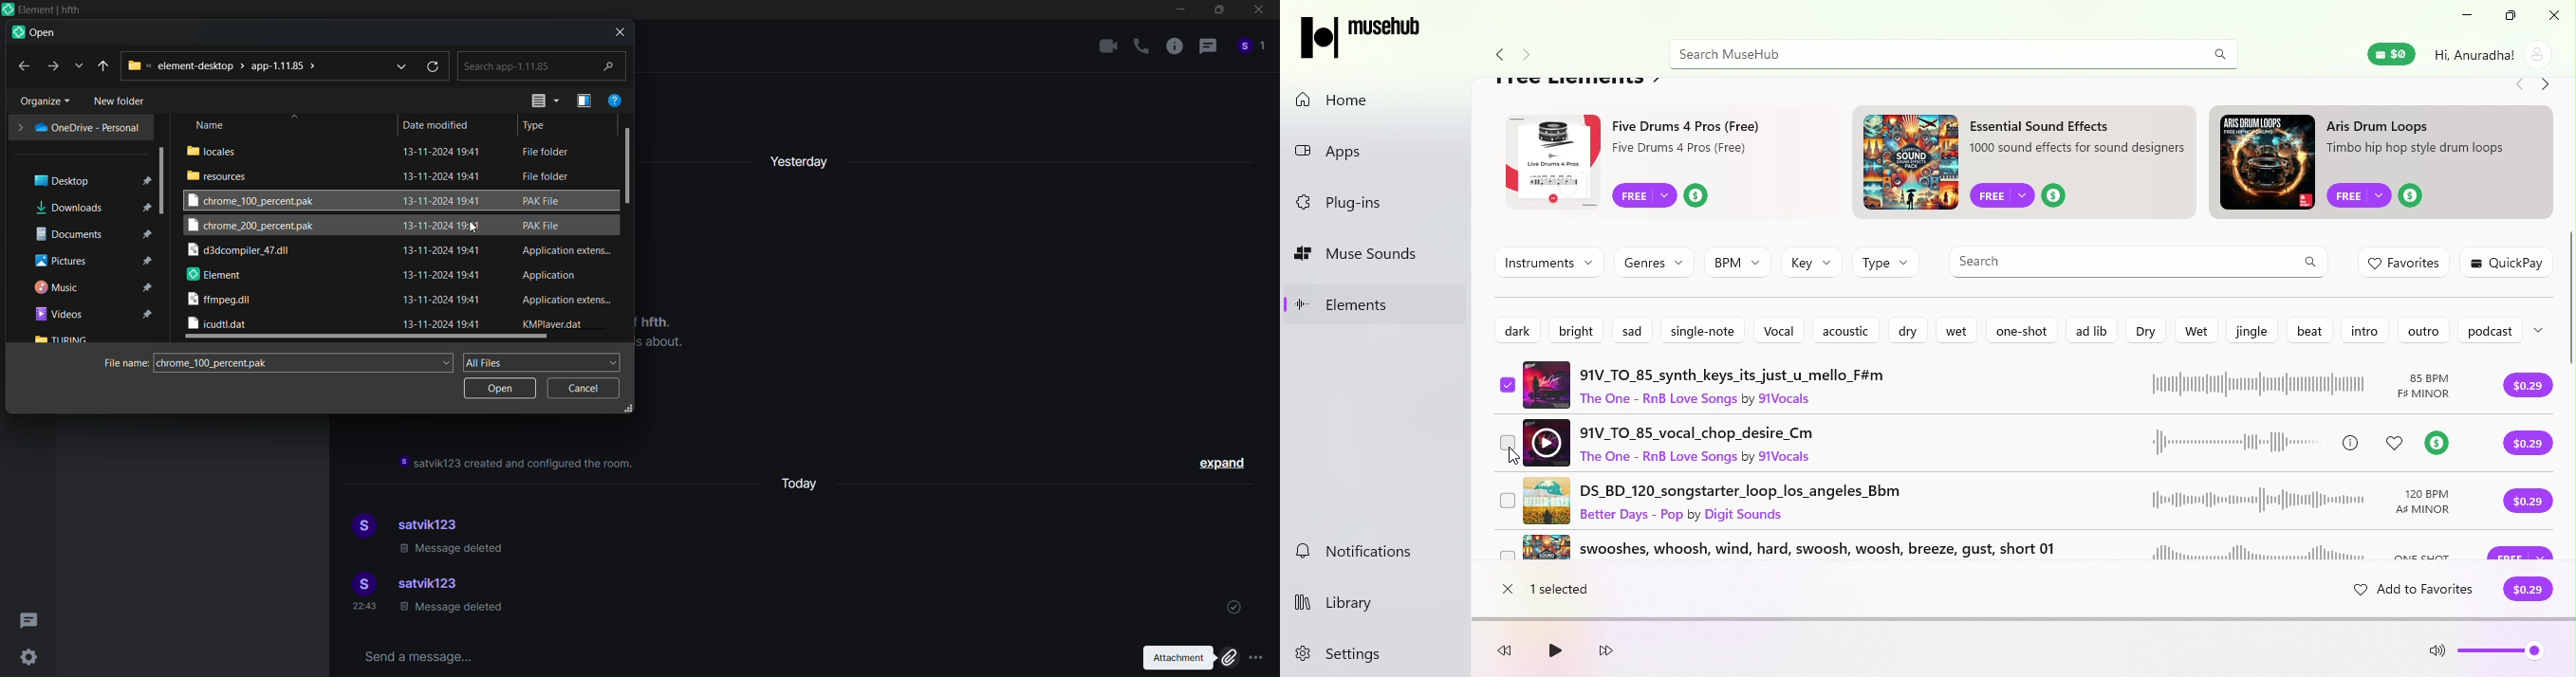 This screenshot has width=2576, height=700. Describe the element at coordinates (105, 65) in the screenshot. I see `recent` at that location.